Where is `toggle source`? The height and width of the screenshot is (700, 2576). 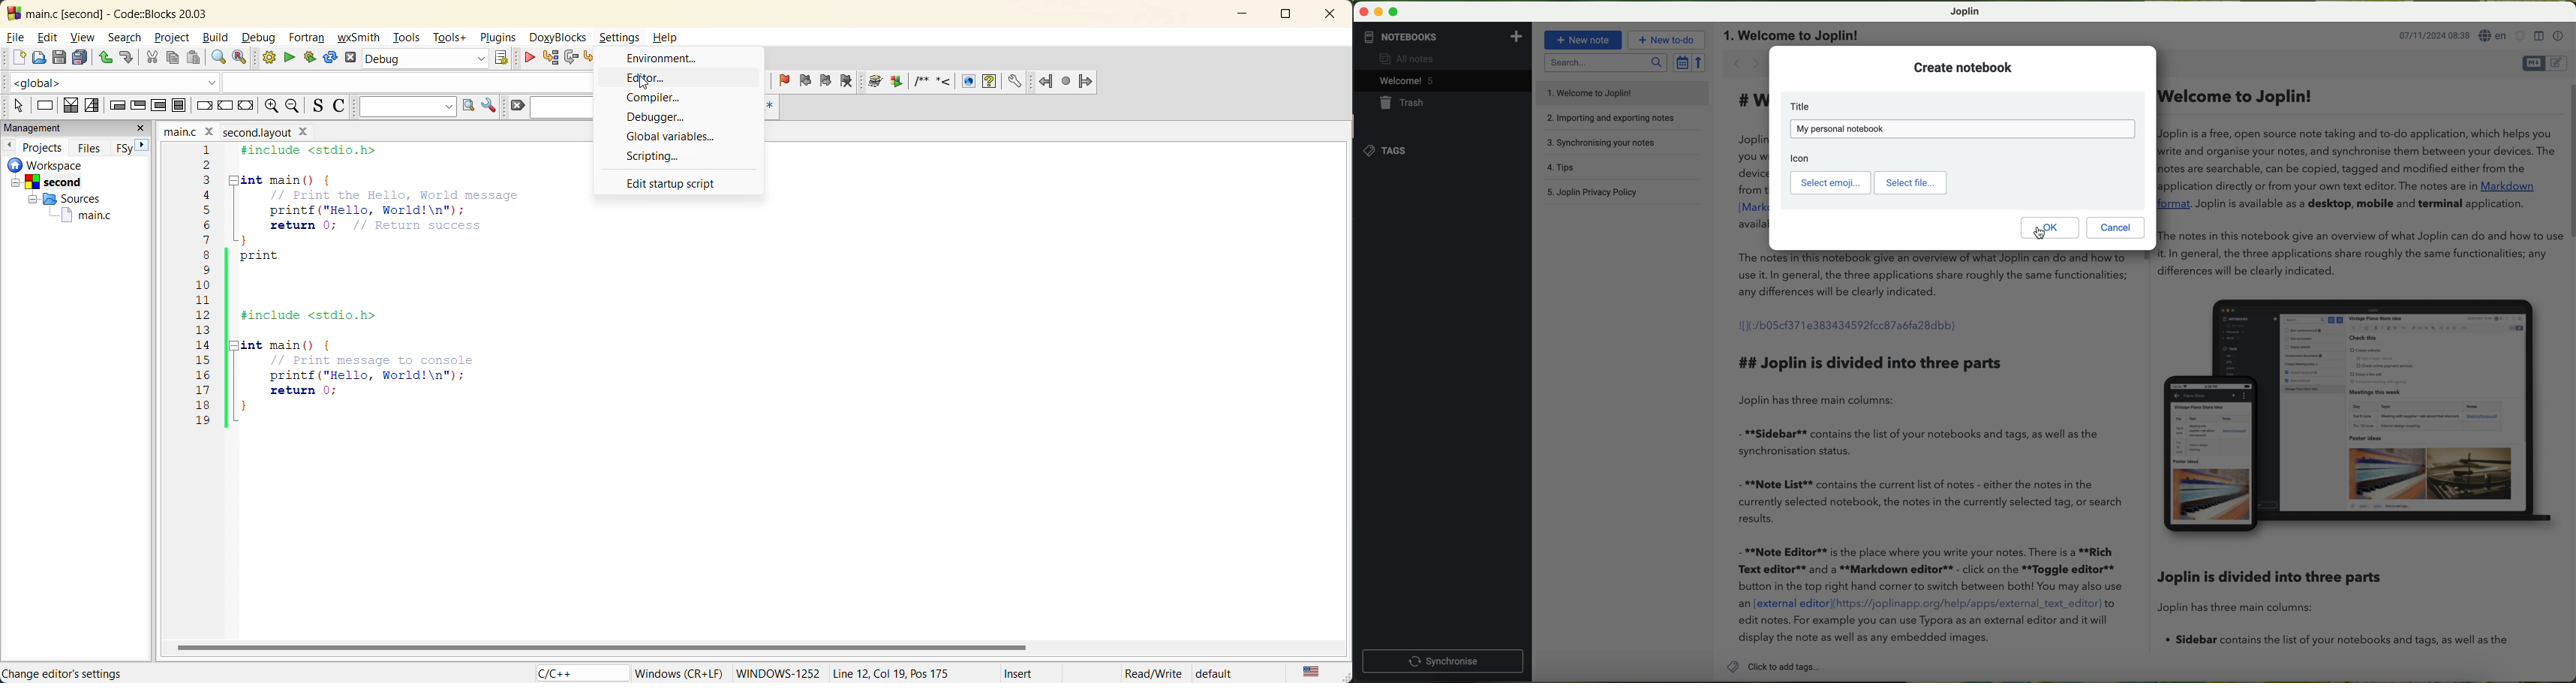
toggle source is located at coordinates (317, 106).